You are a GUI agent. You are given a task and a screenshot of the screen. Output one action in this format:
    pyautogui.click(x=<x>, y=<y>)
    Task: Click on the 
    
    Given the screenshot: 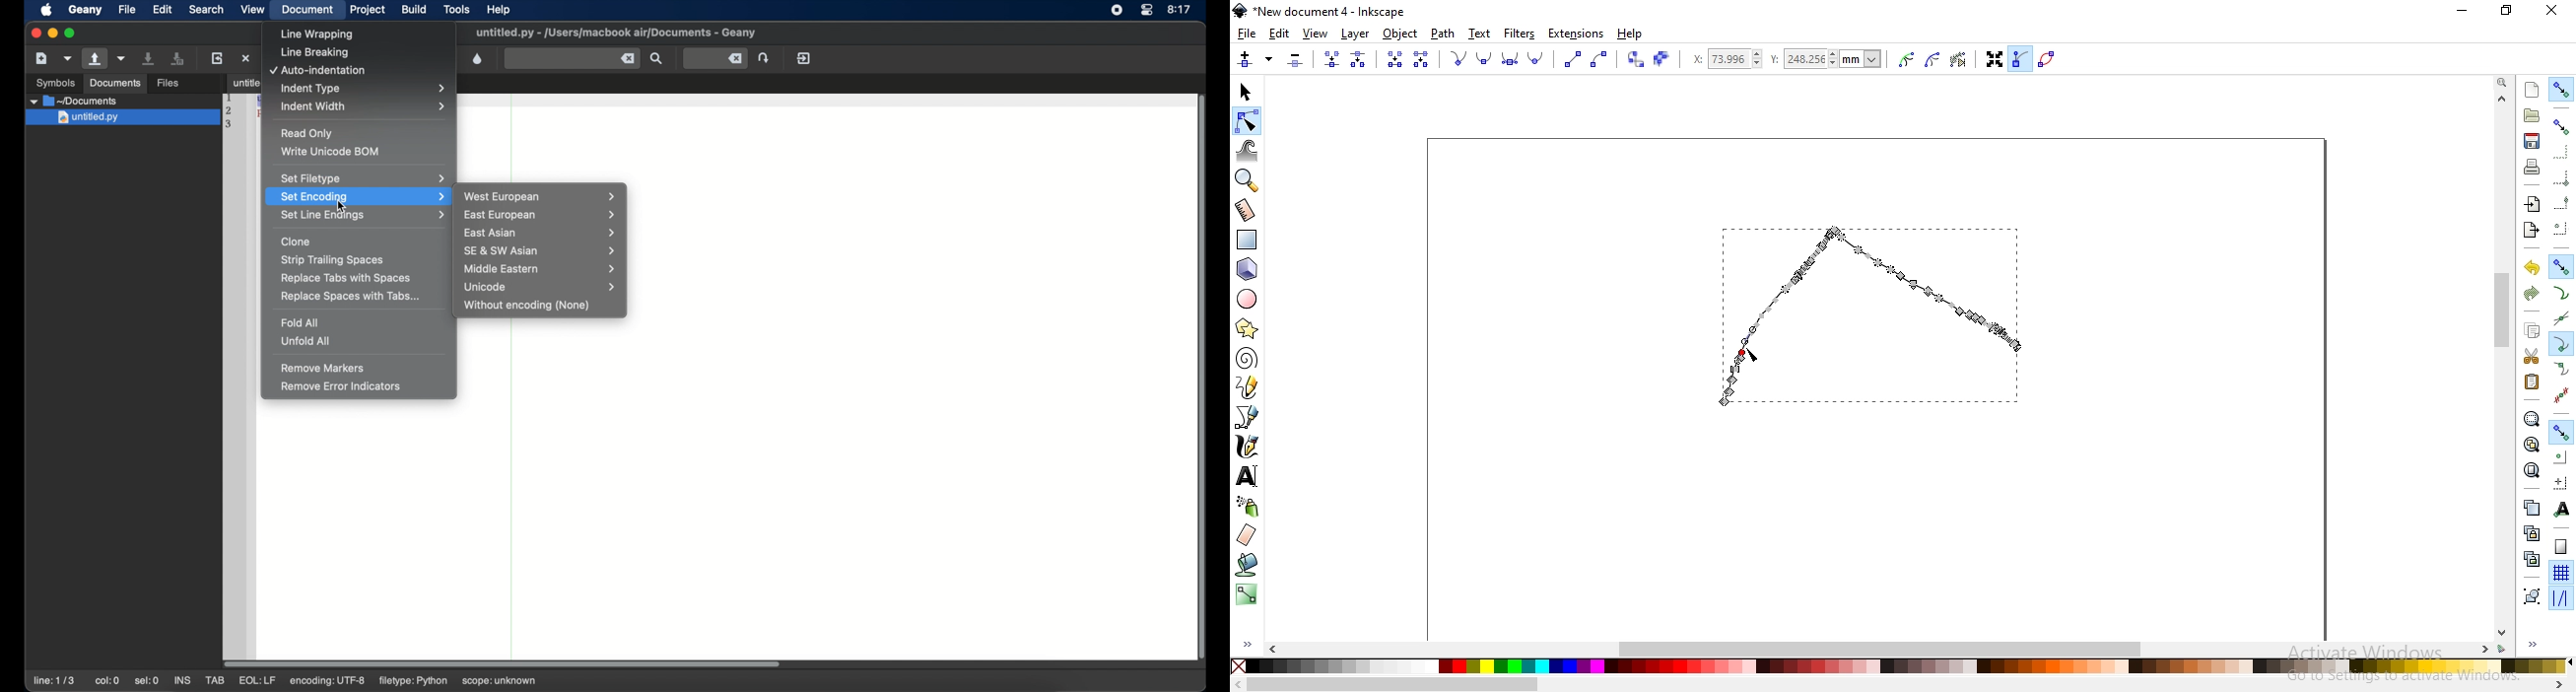 What is the action you would take?
    pyautogui.click(x=121, y=119)
    